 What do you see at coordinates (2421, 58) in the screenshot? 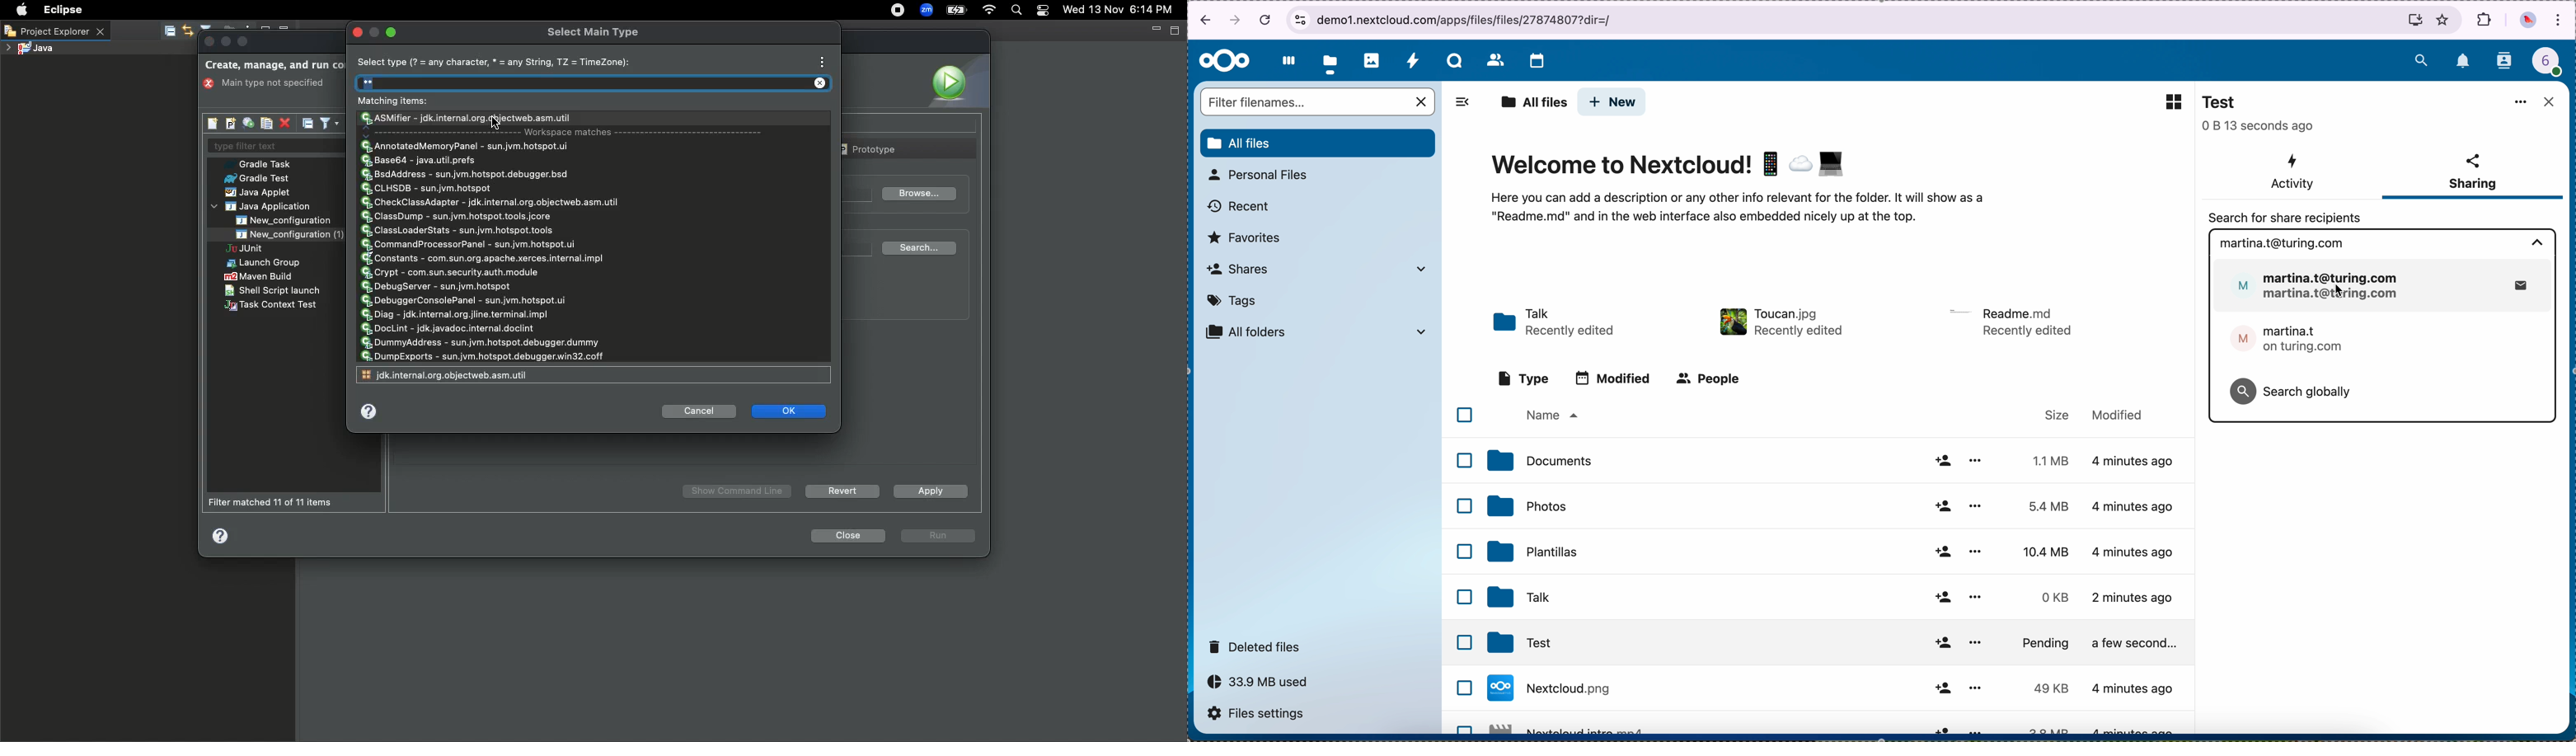
I see `search` at bounding box center [2421, 58].